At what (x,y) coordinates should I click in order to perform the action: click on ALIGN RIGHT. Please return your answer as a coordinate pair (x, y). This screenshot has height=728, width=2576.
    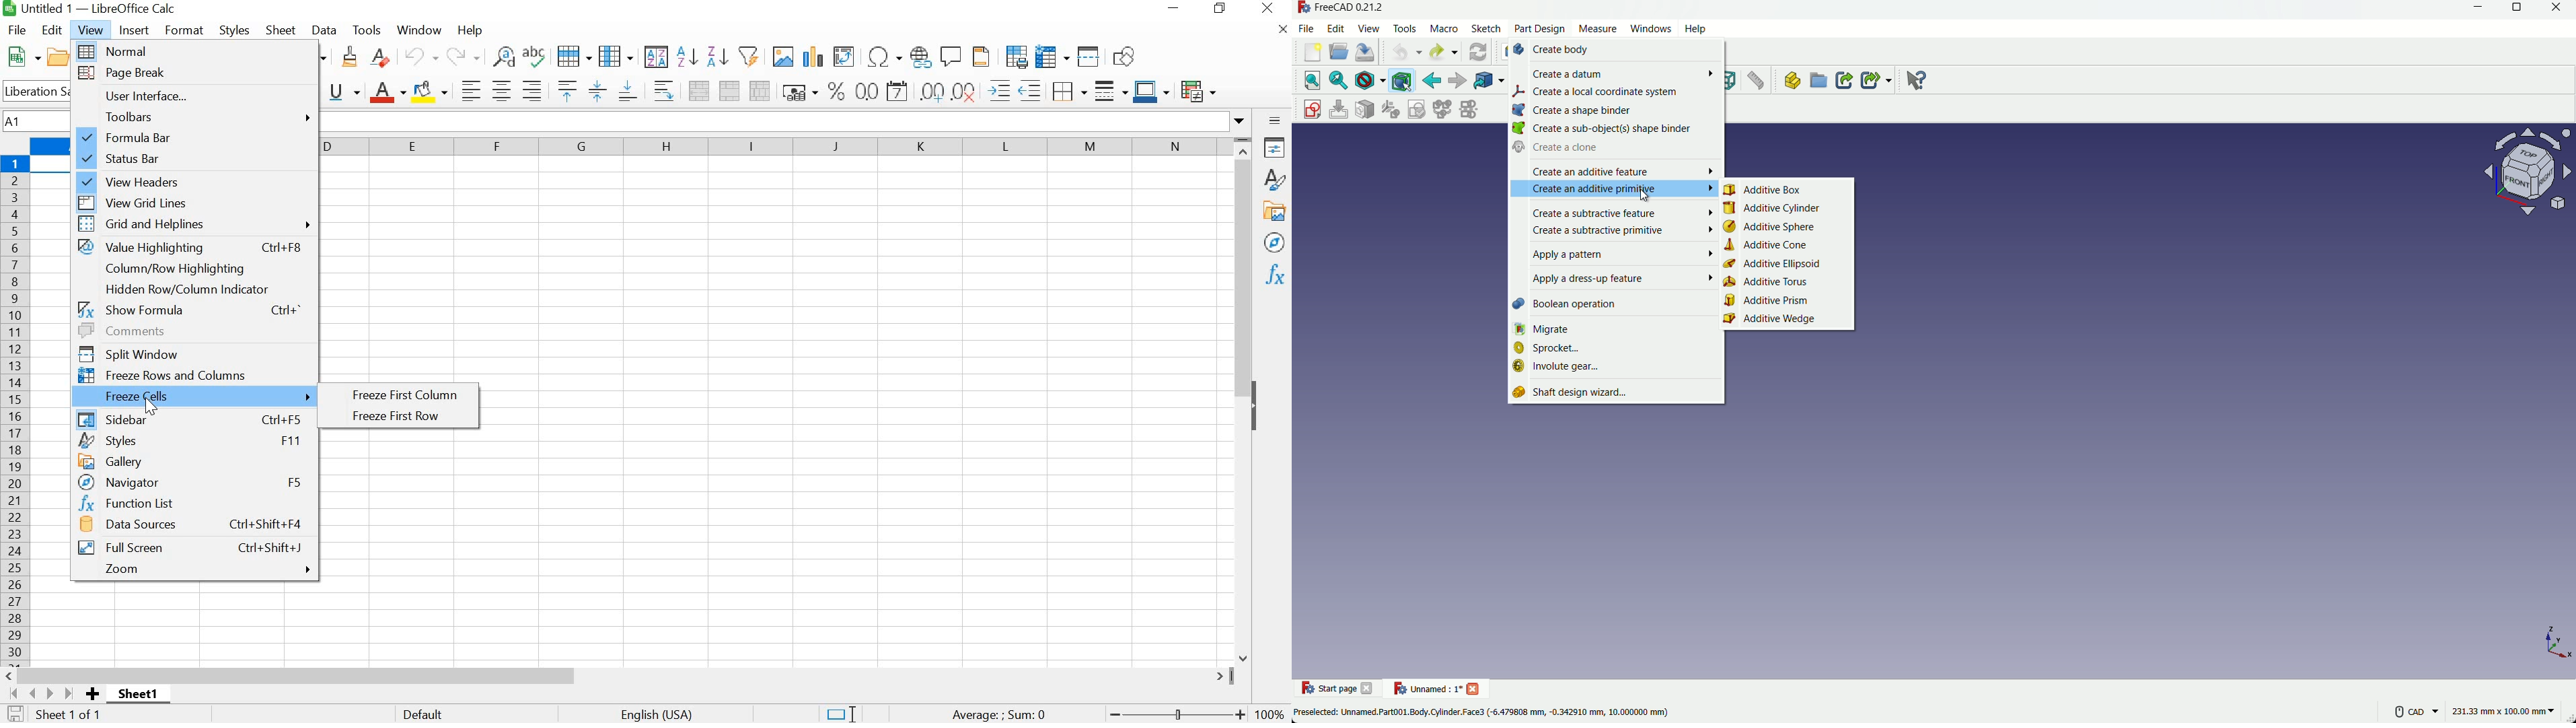
    Looking at the image, I should click on (532, 91).